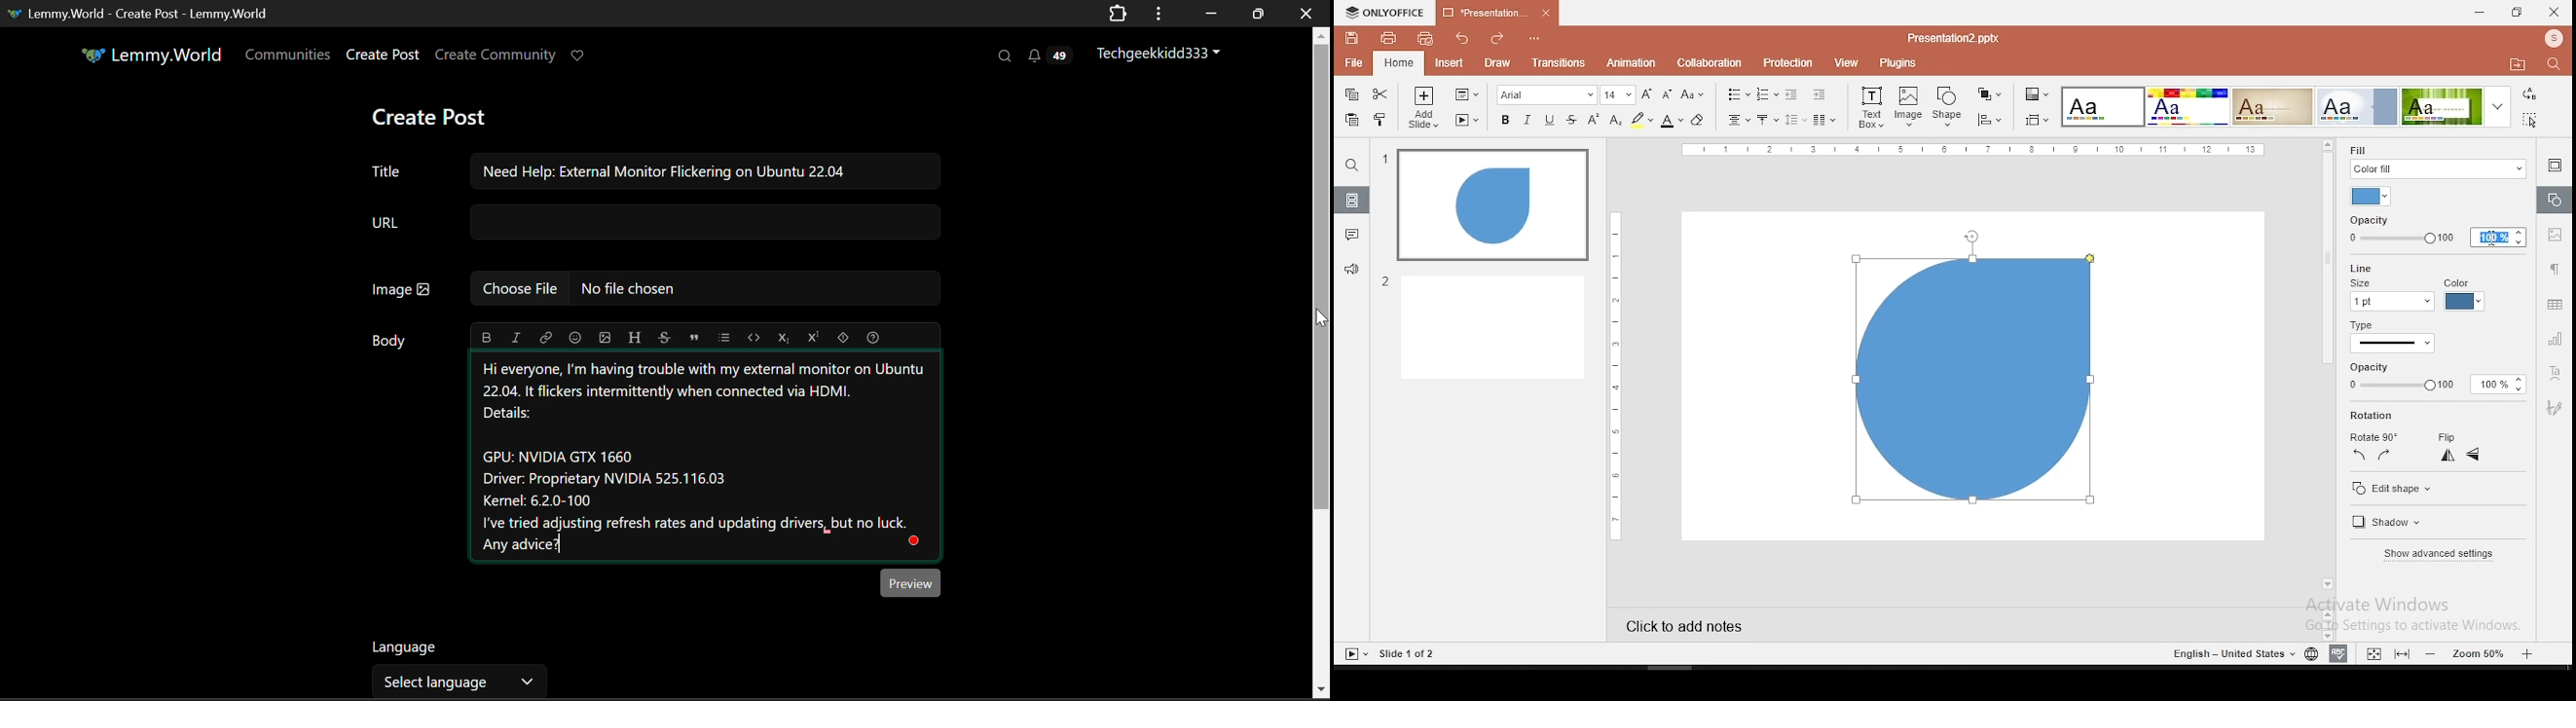 The height and width of the screenshot is (728, 2576). Describe the element at coordinates (1619, 95) in the screenshot. I see `font size` at that location.